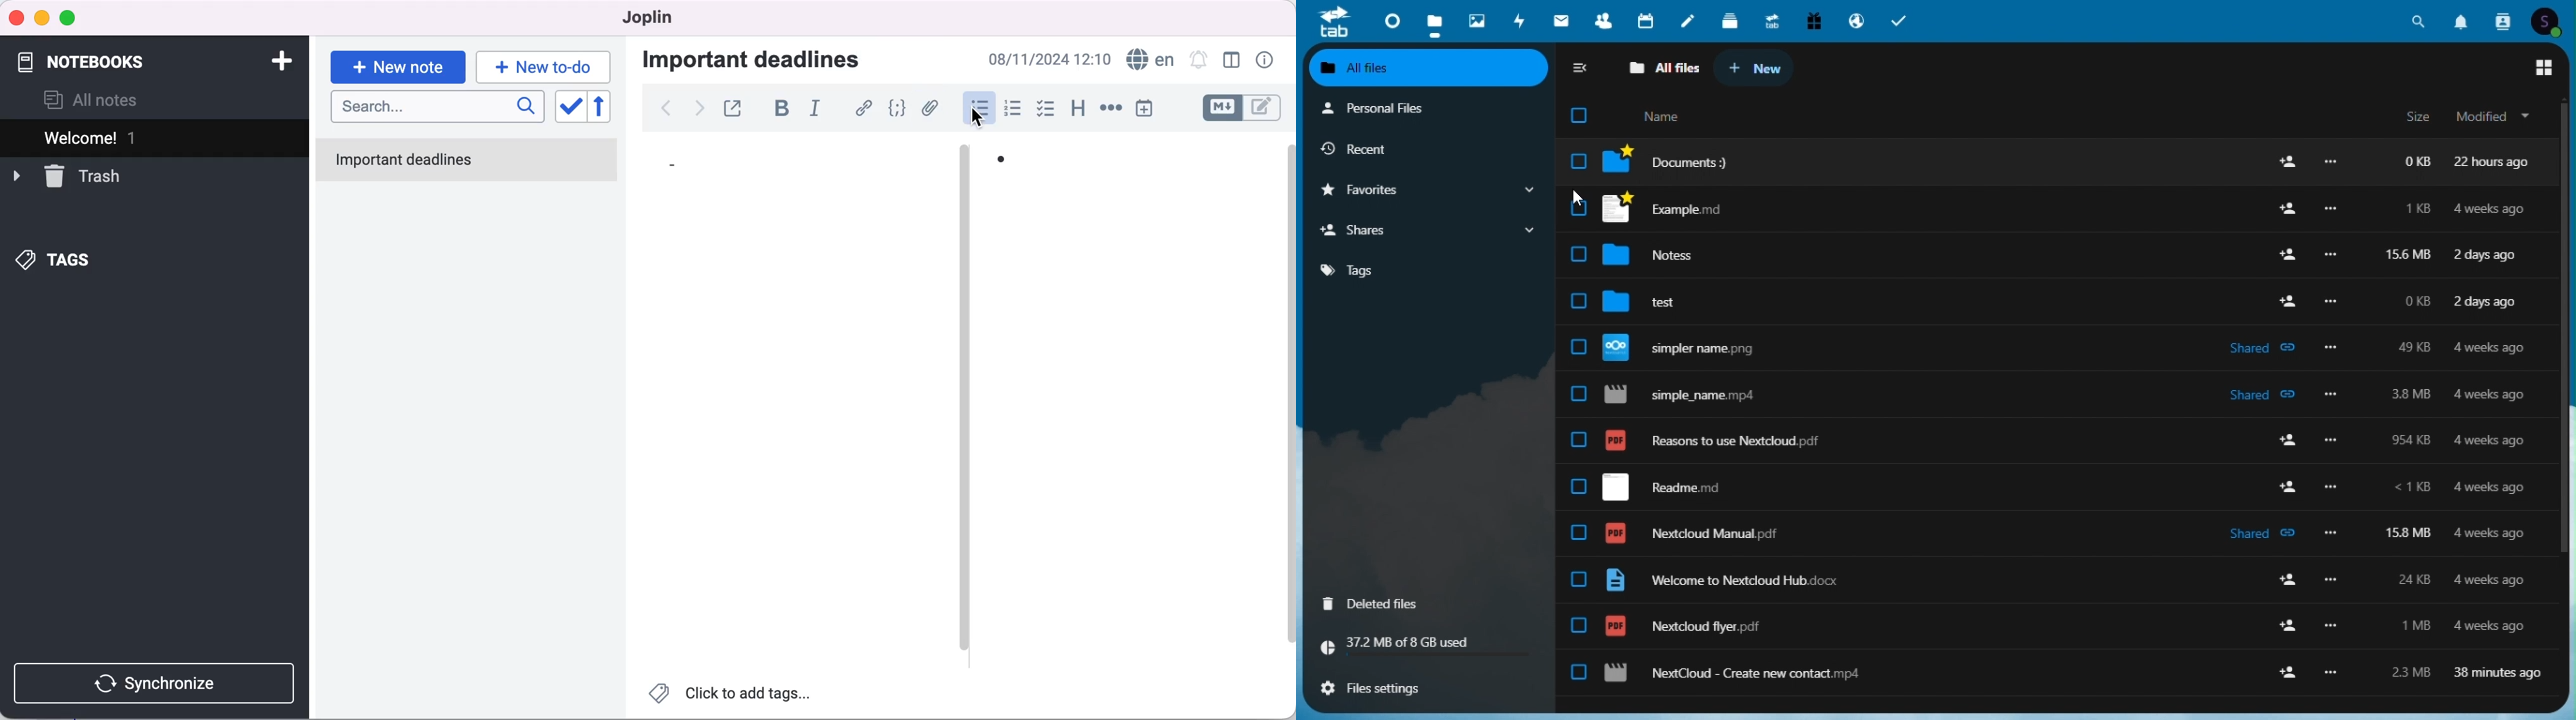  What do you see at coordinates (2284, 254) in the screenshot?
I see `add user` at bounding box center [2284, 254].